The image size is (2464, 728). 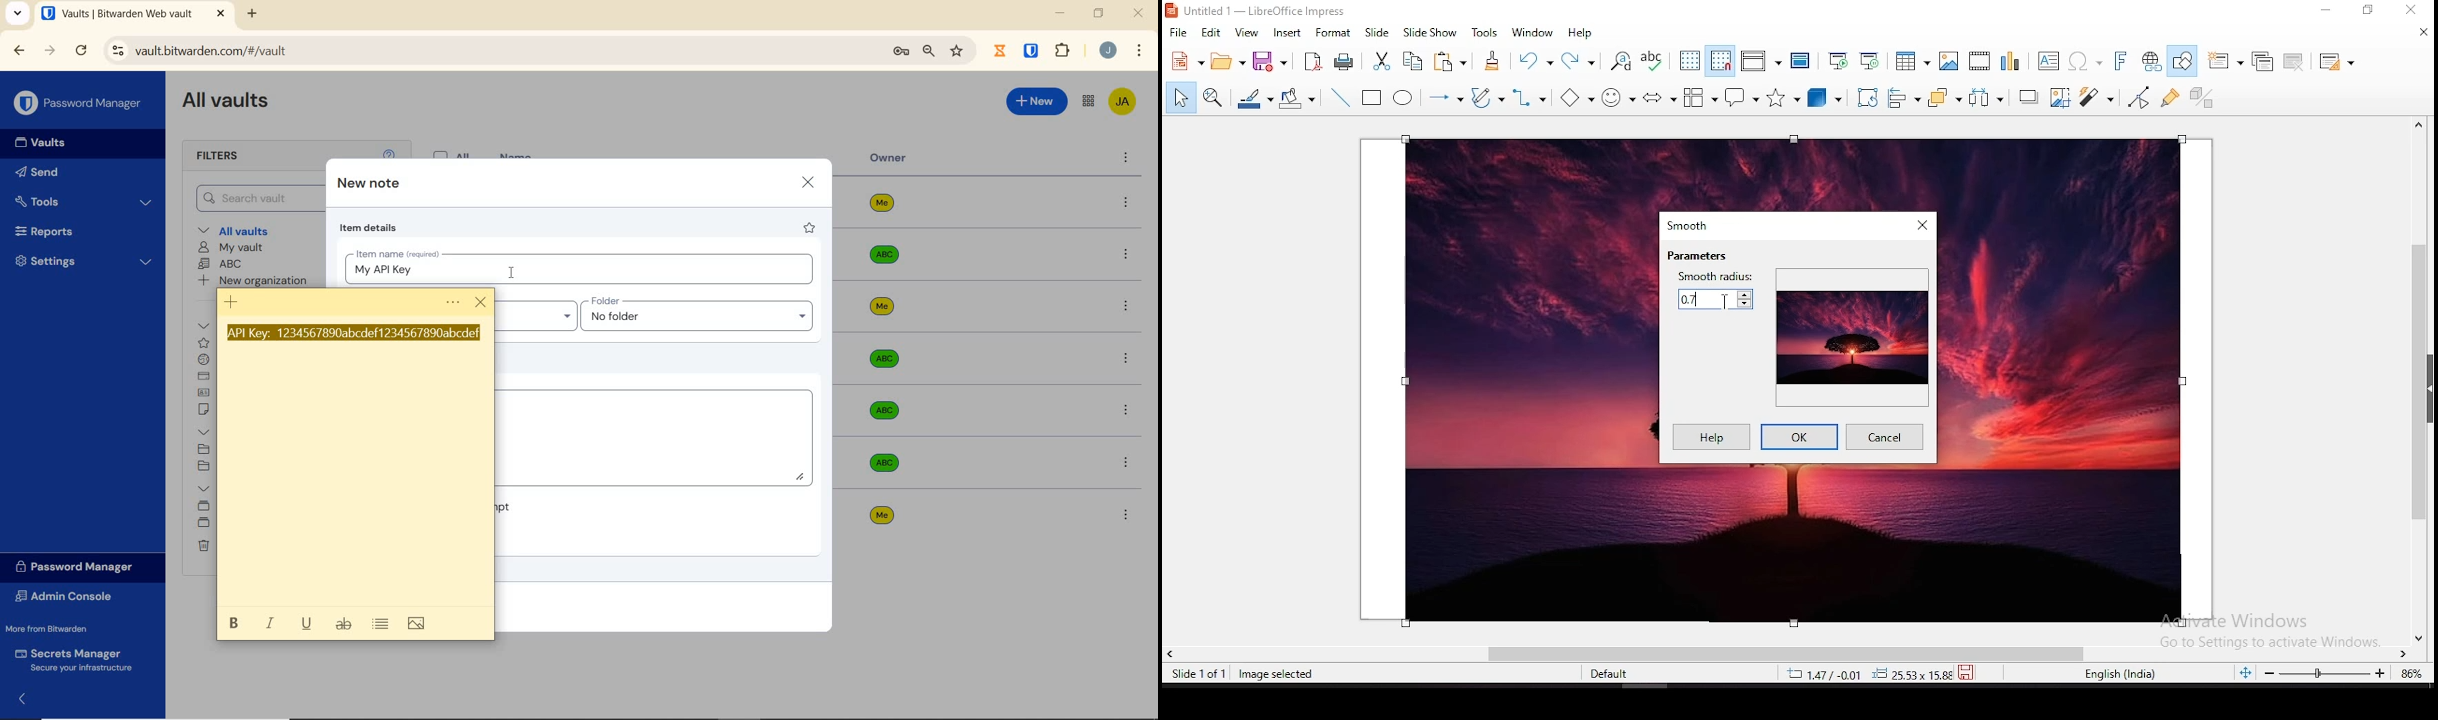 I want to click on manage passwords, so click(x=901, y=52).